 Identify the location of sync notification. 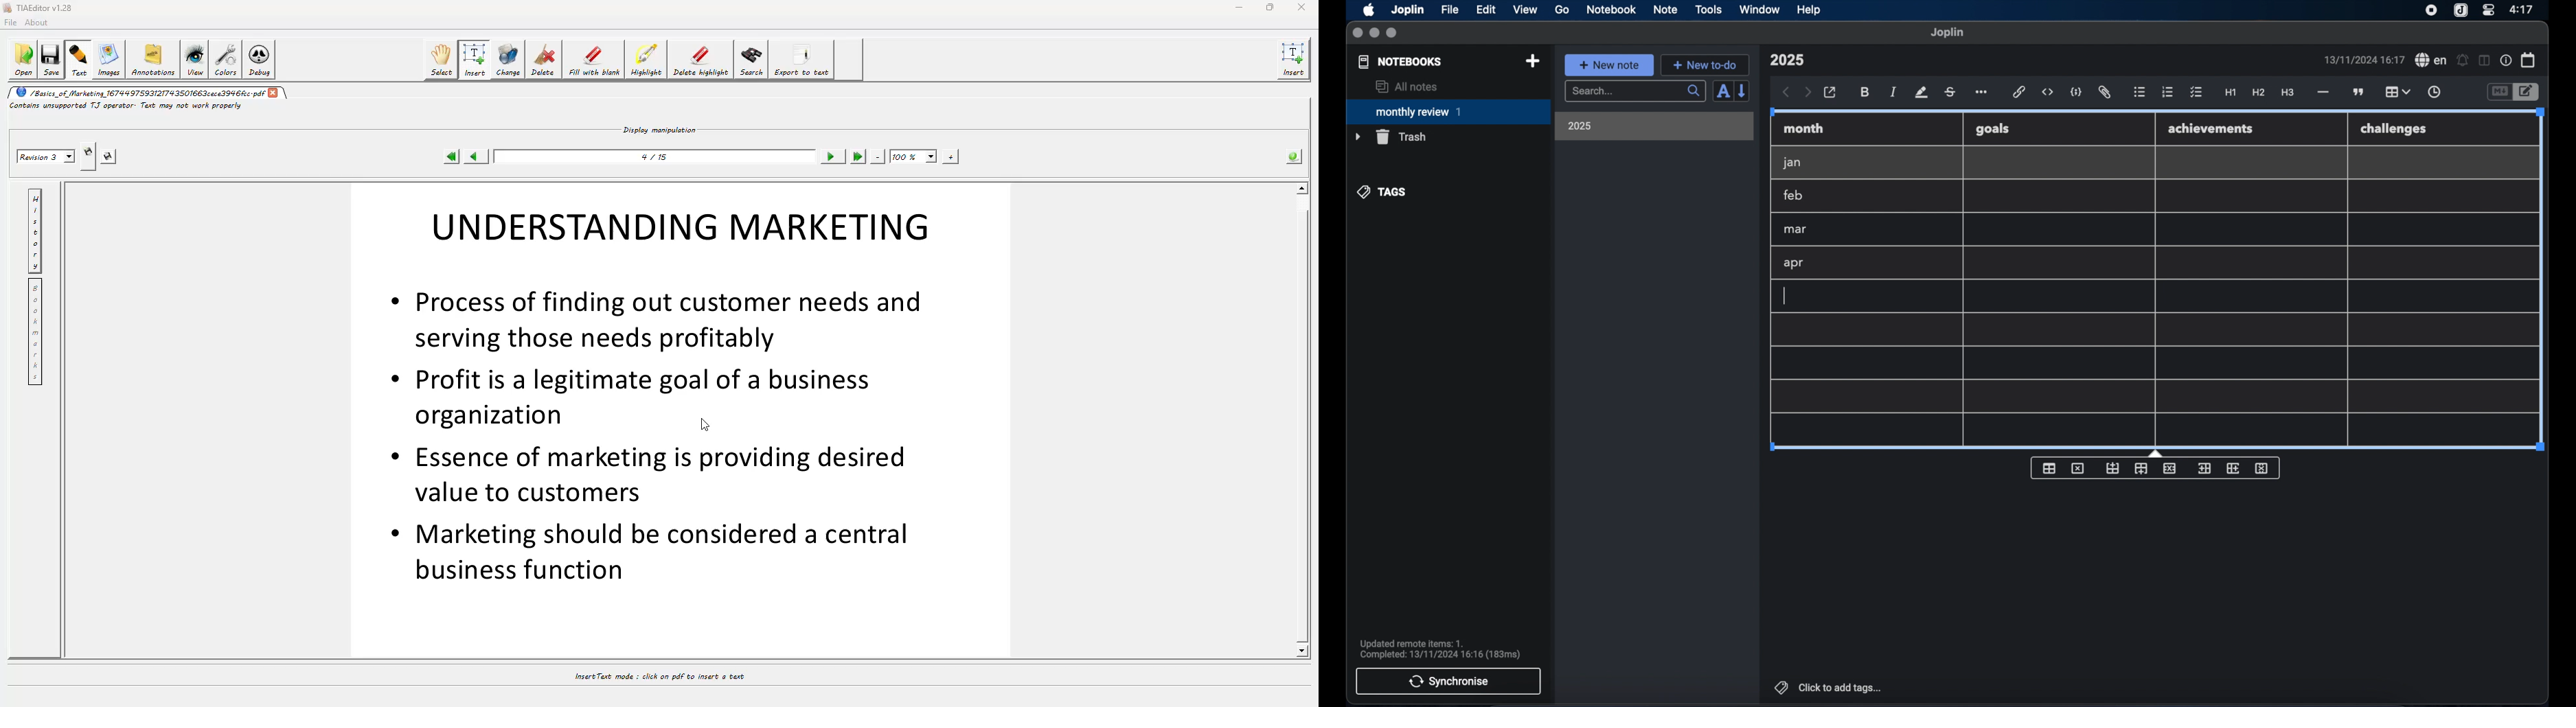
(1440, 649).